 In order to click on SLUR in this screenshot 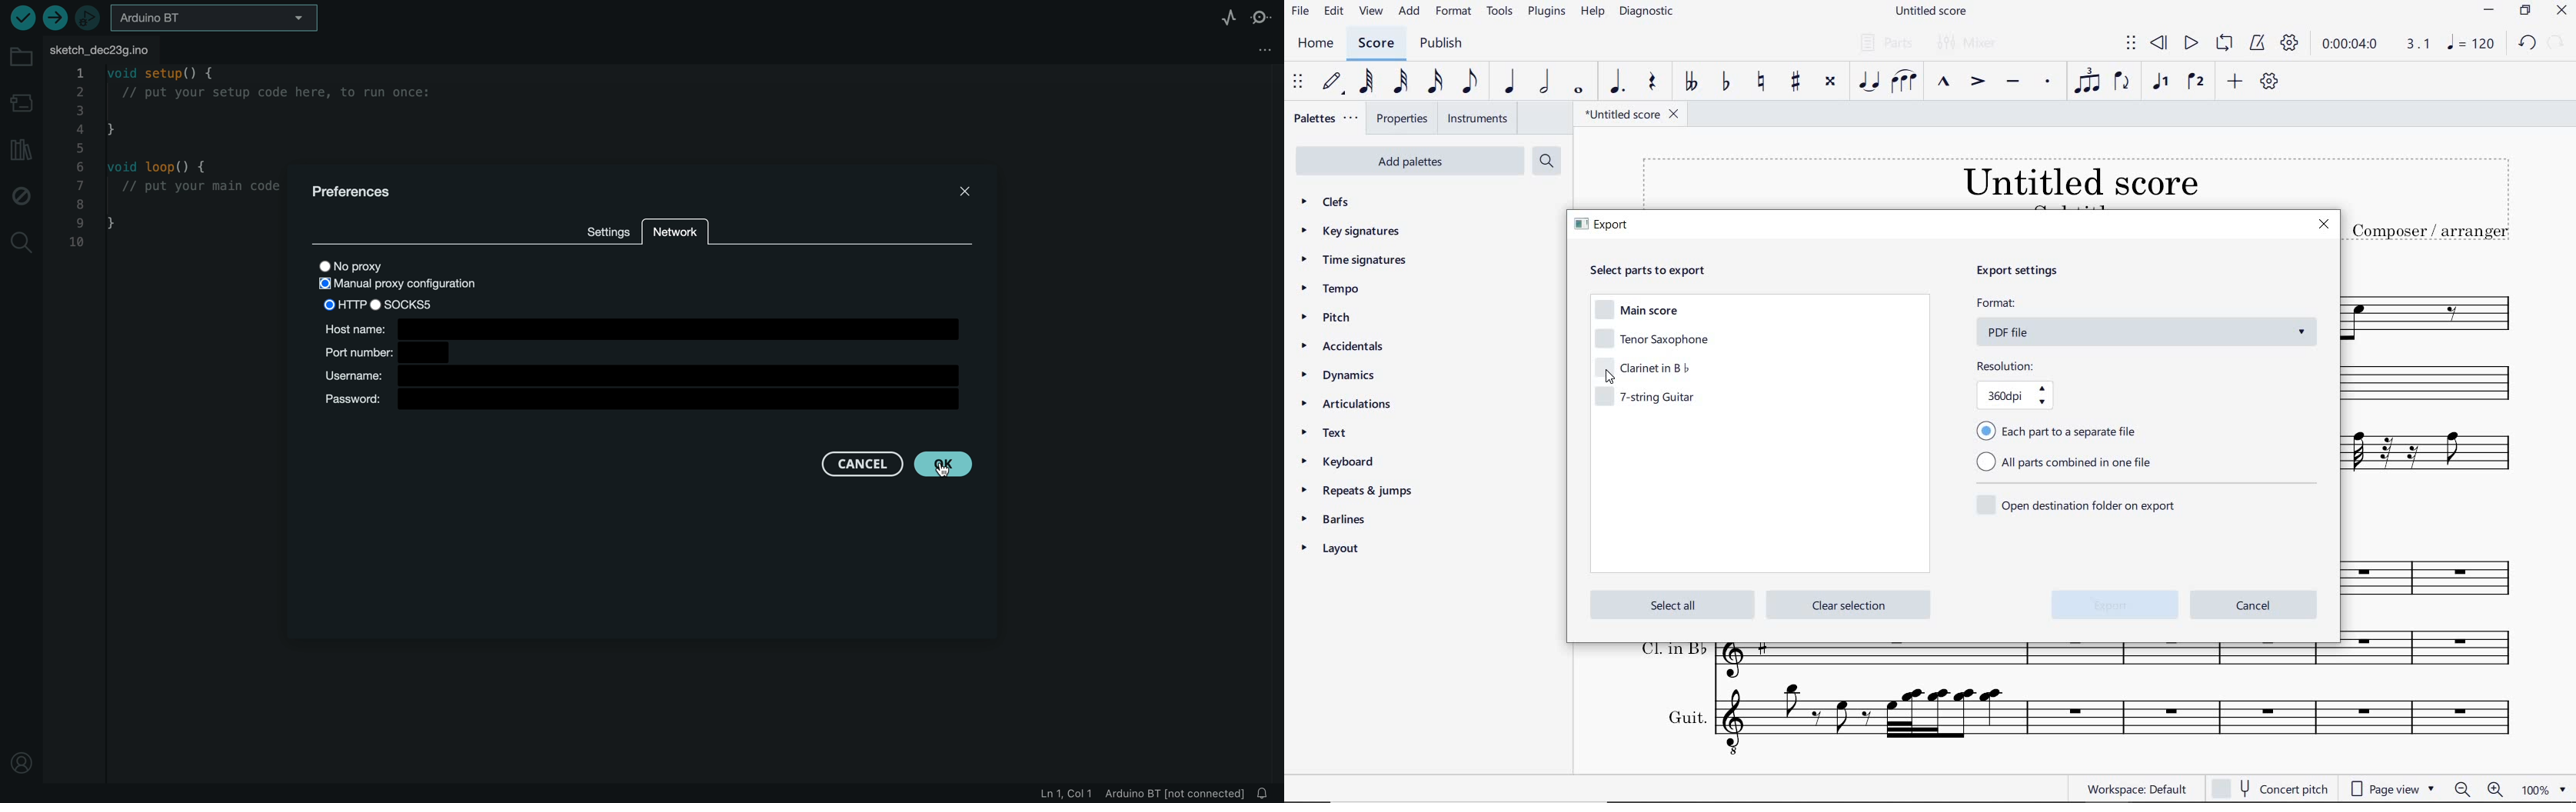, I will do `click(1903, 80)`.